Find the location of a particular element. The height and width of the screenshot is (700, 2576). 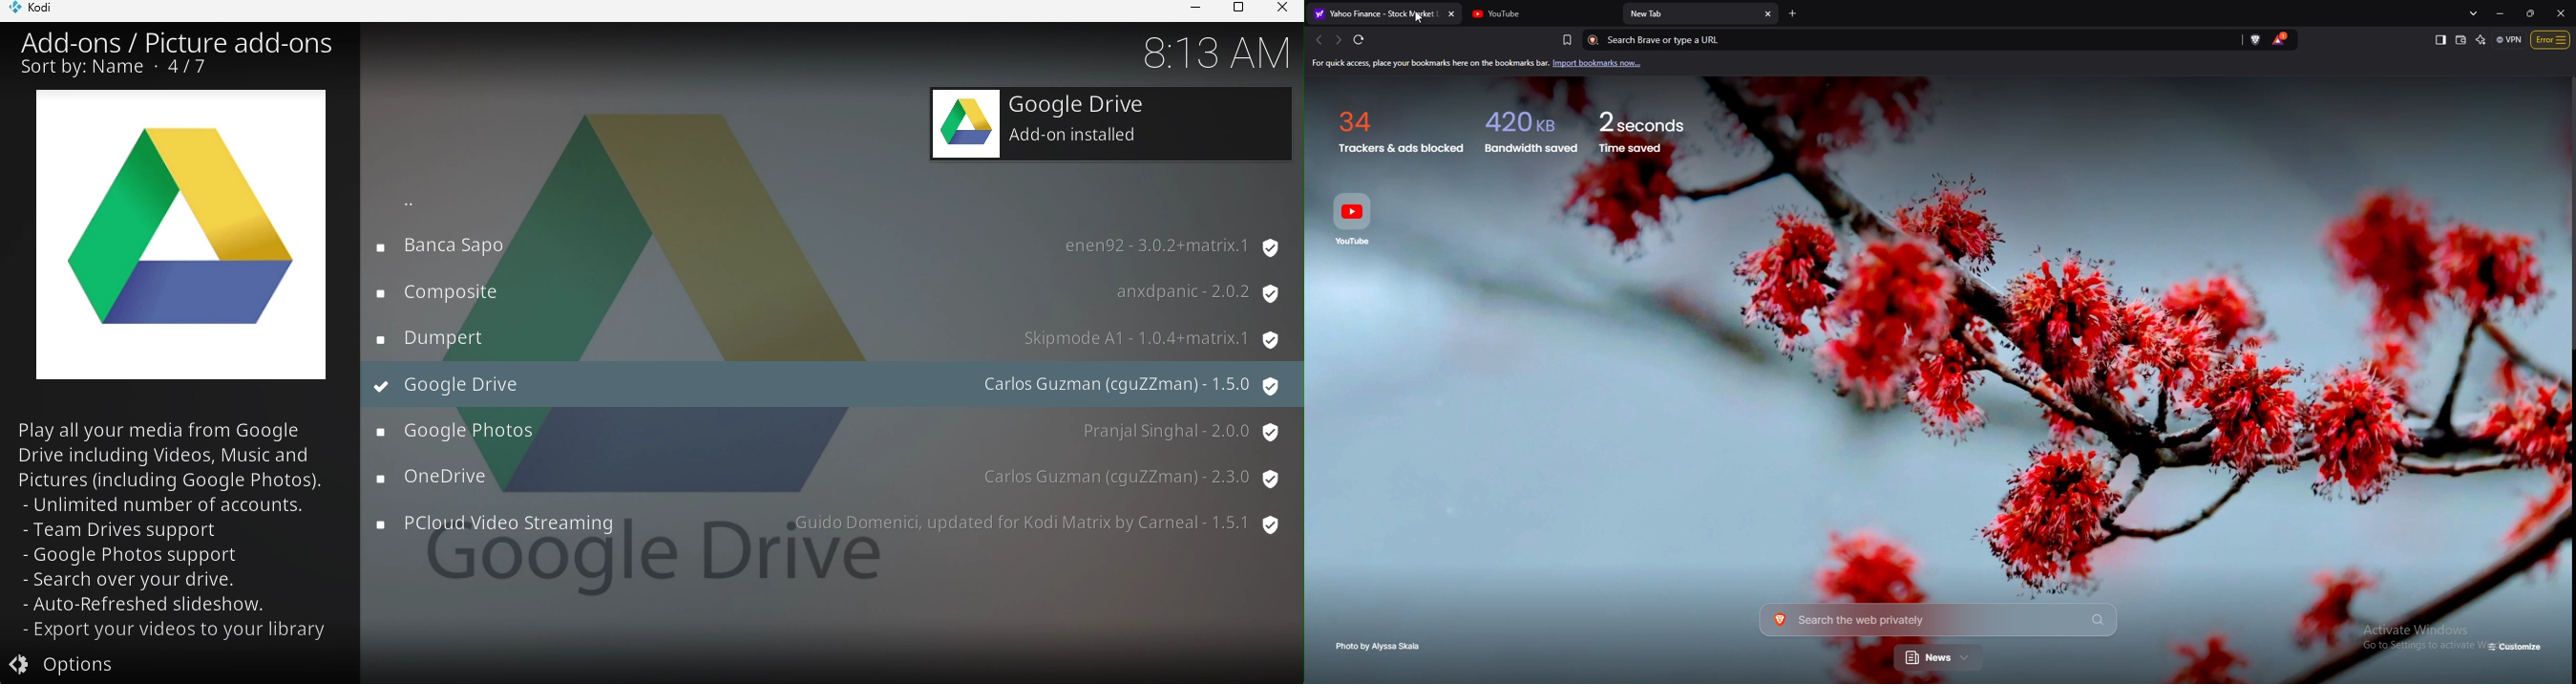

Google drive is located at coordinates (1113, 124).